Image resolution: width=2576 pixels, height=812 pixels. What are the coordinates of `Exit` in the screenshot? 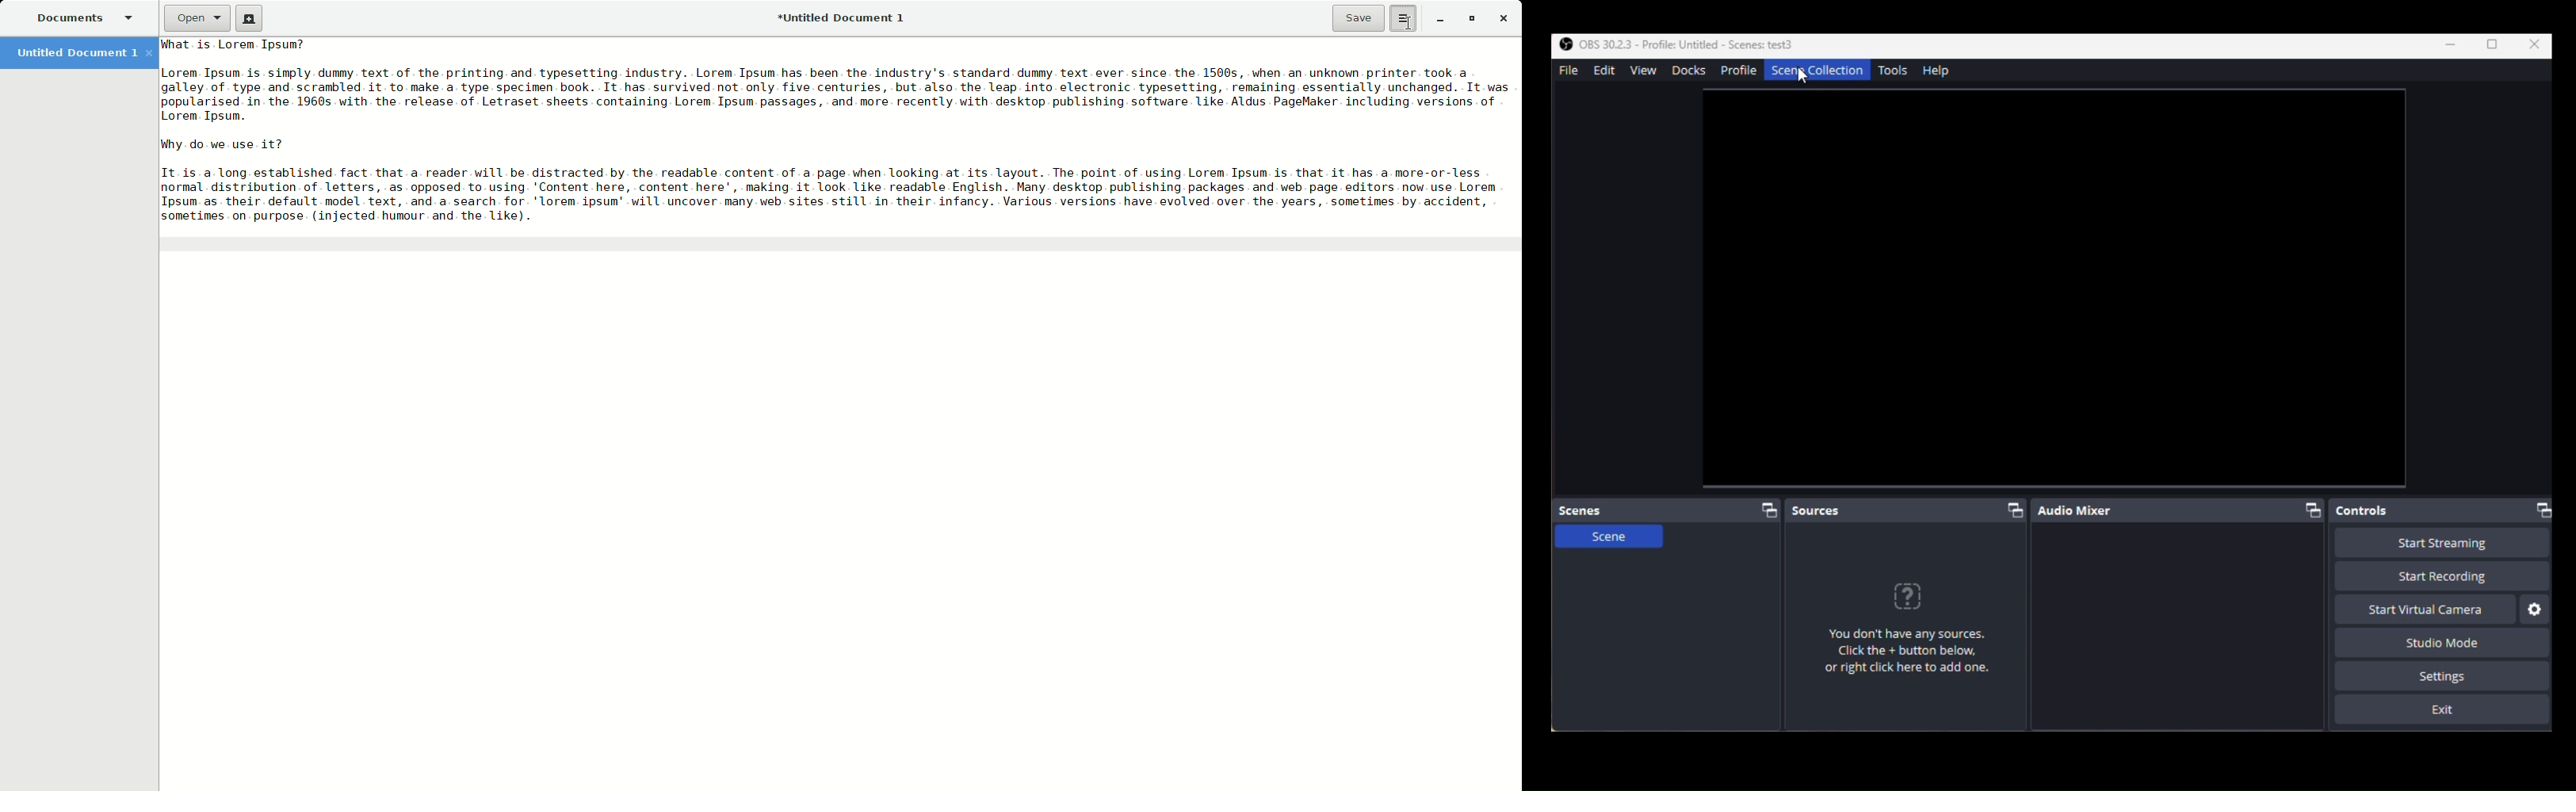 It's located at (2443, 710).